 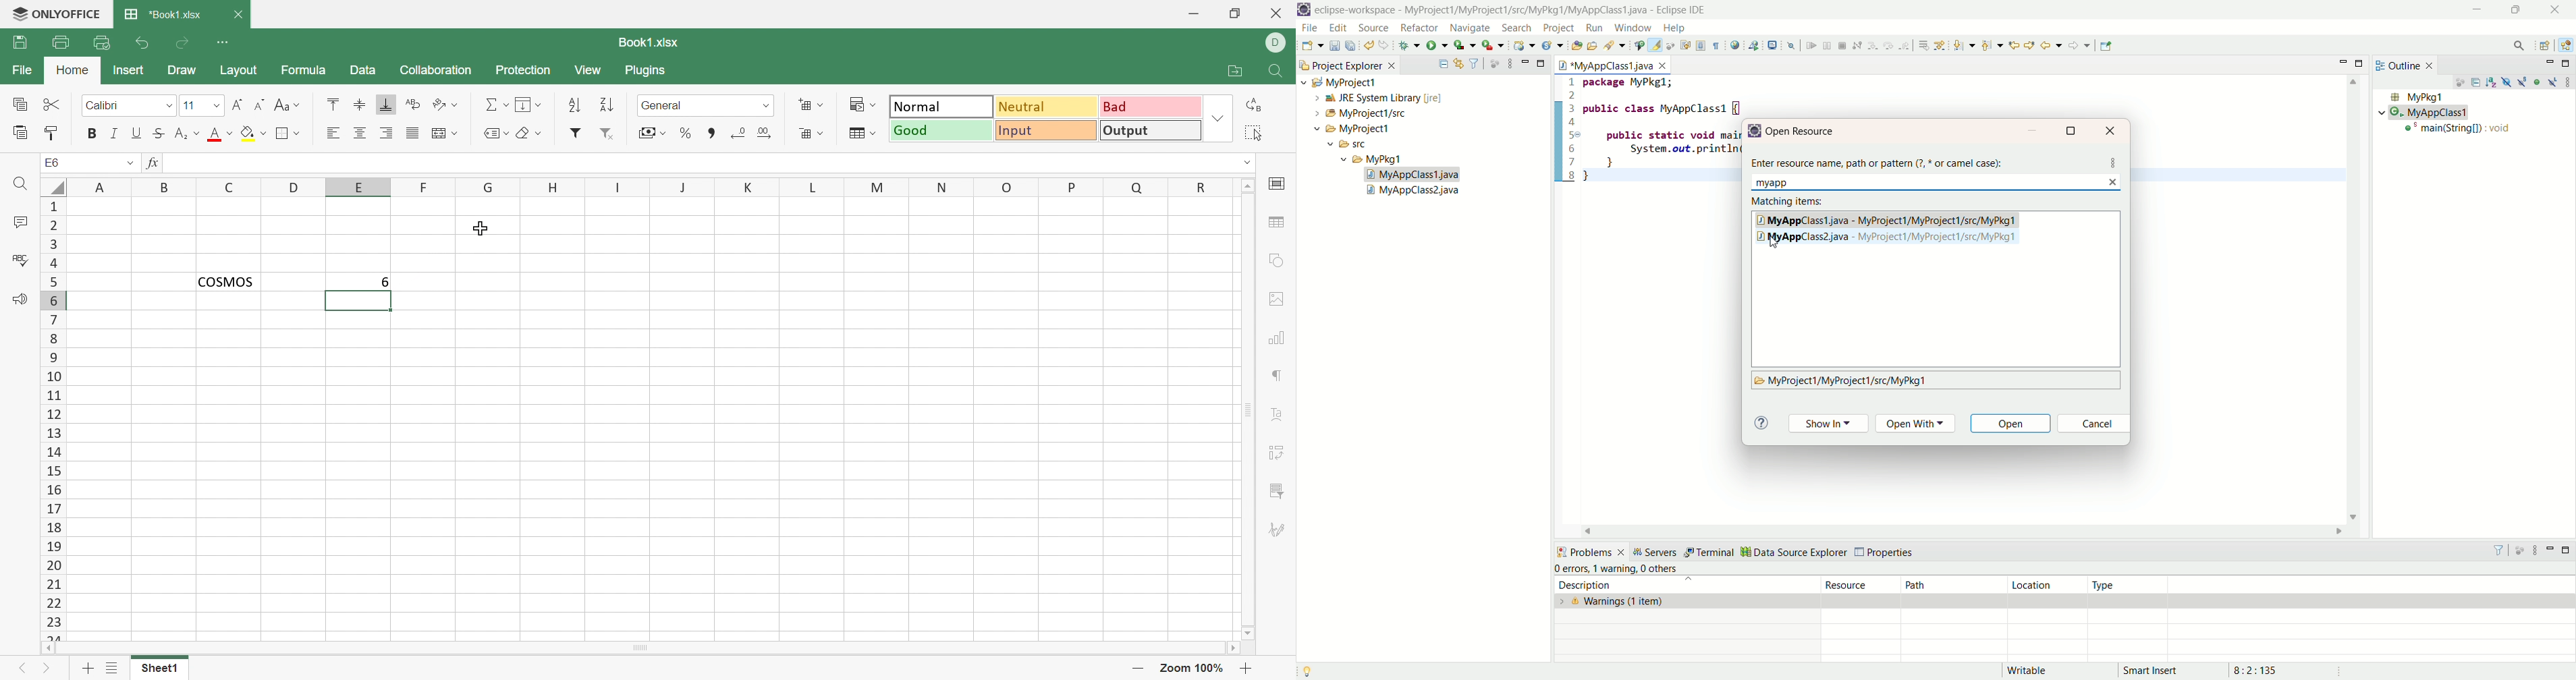 What do you see at coordinates (57, 14) in the screenshot?
I see `ONLYOFFICE` at bounding box center [57, 14].